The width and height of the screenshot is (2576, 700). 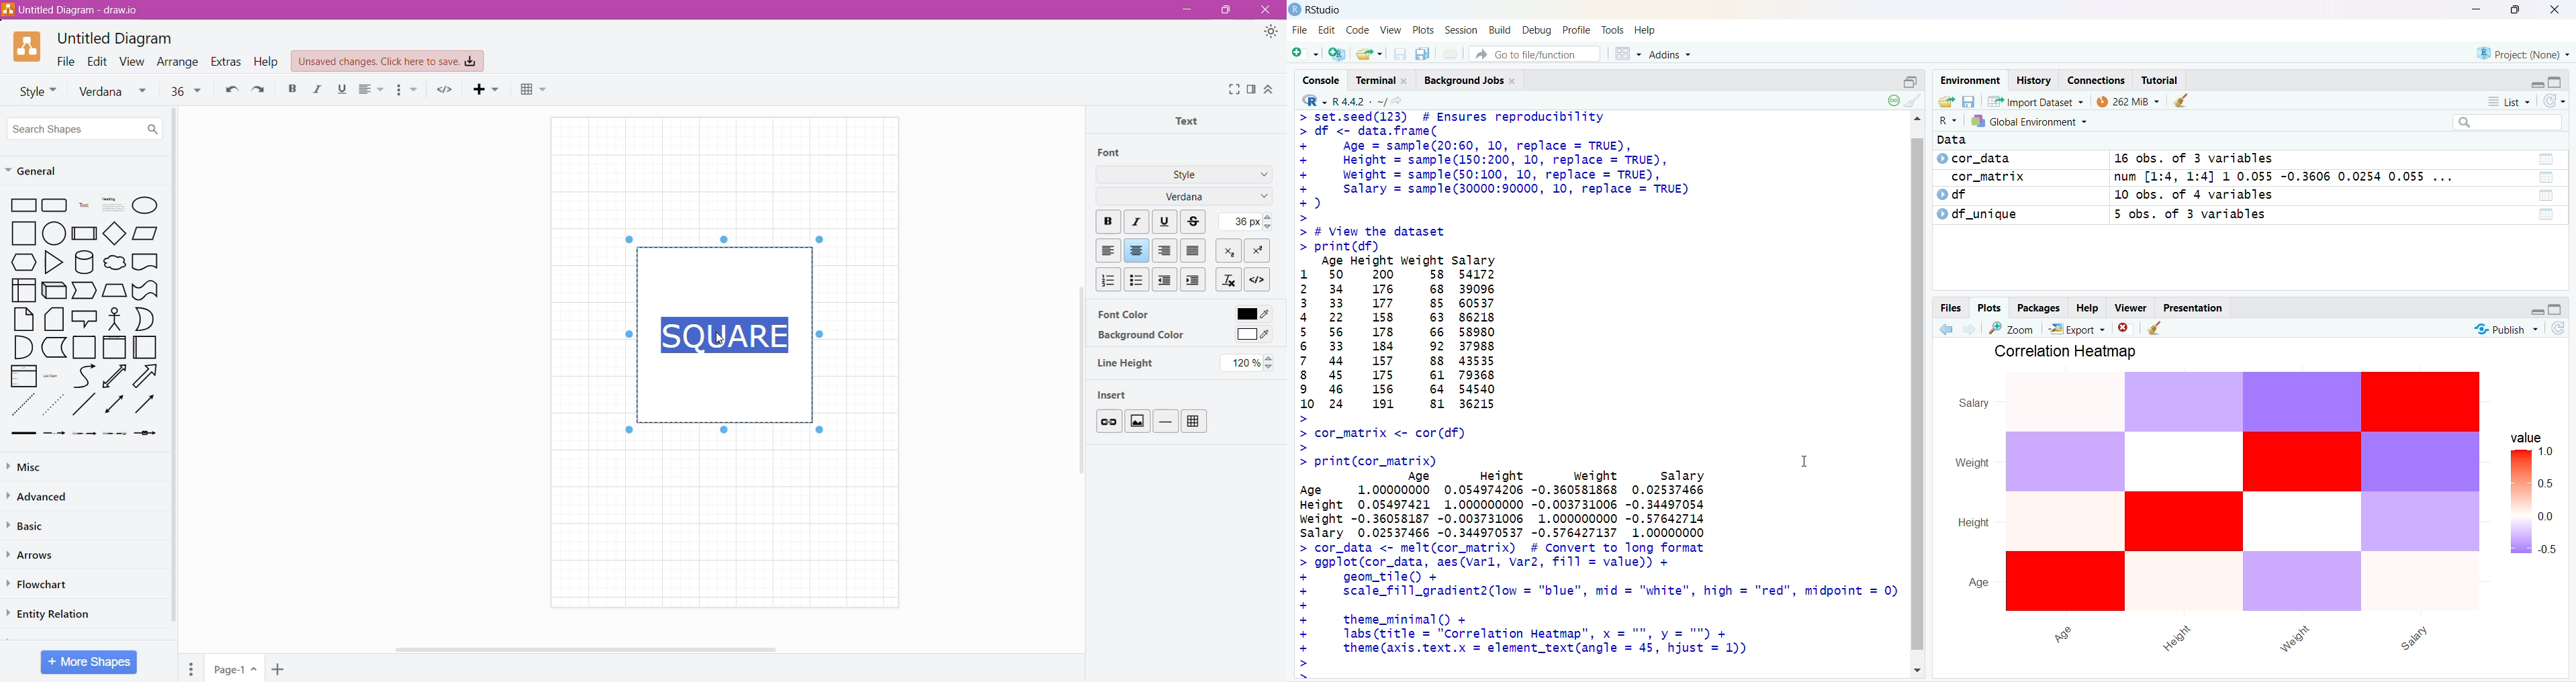 I want to click on Down, so click(x=1921, y=667).